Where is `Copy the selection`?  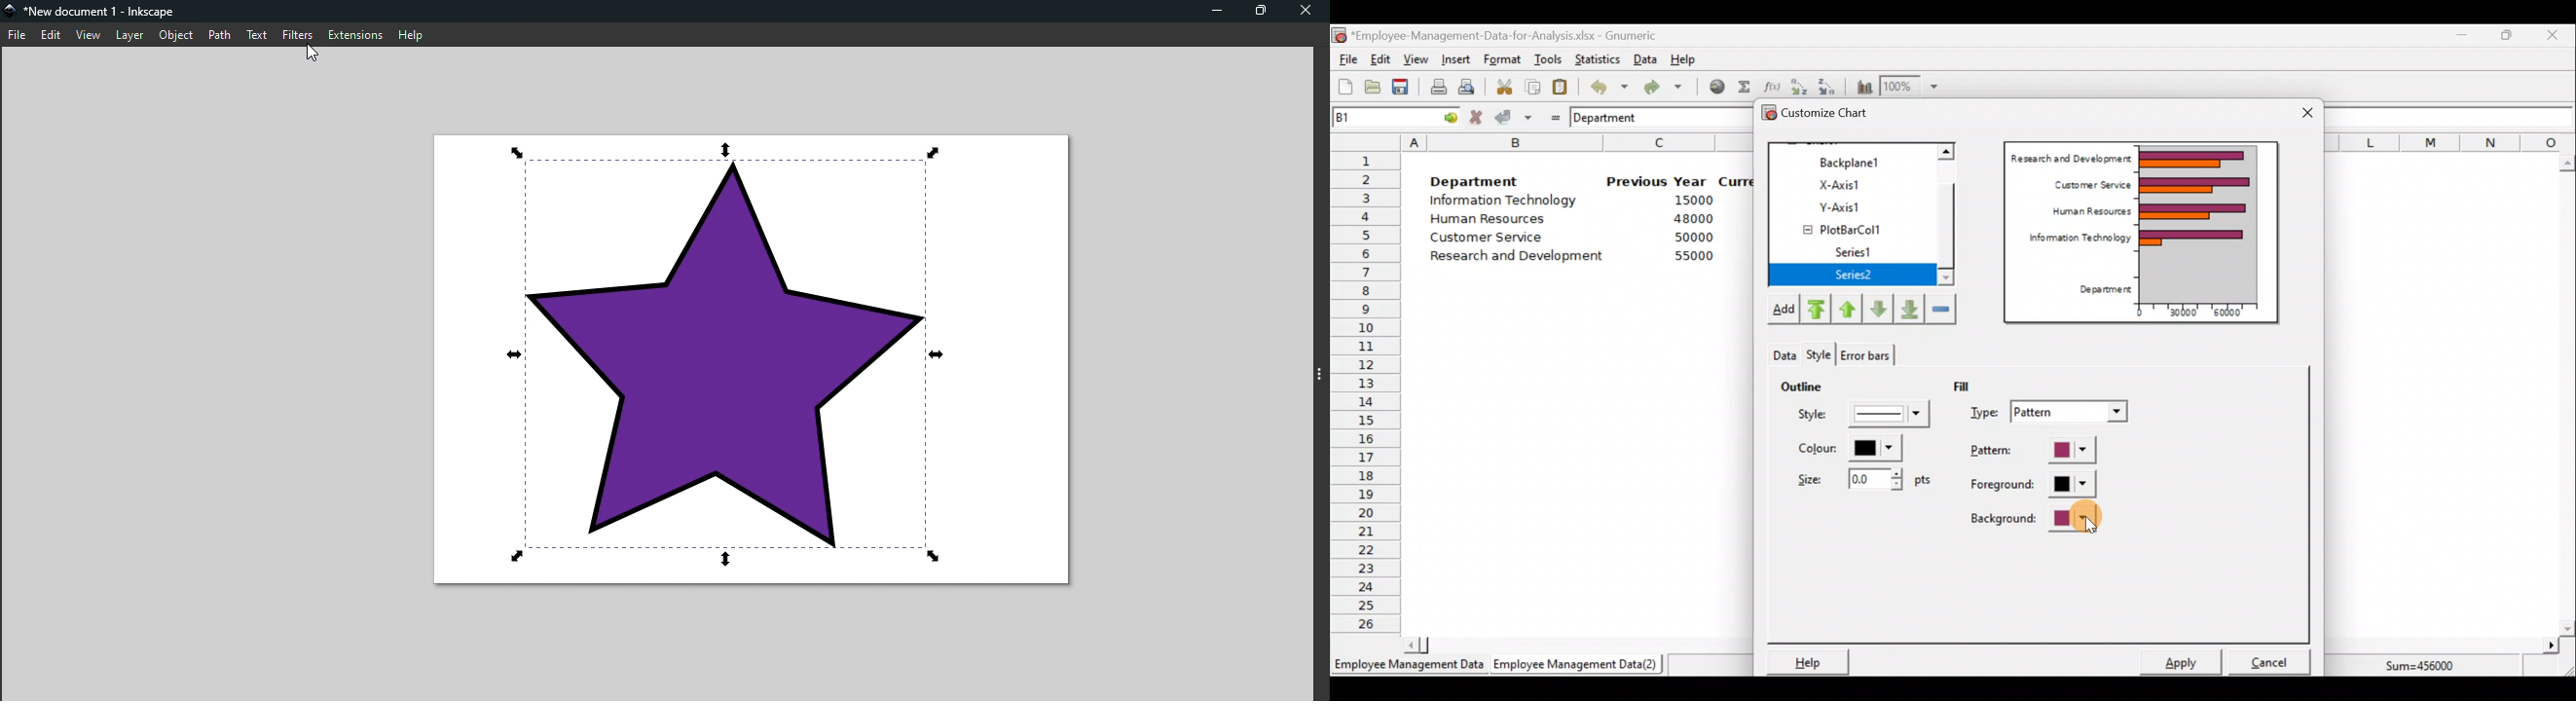
Copy the selection is located at coordinates (1532, 84).